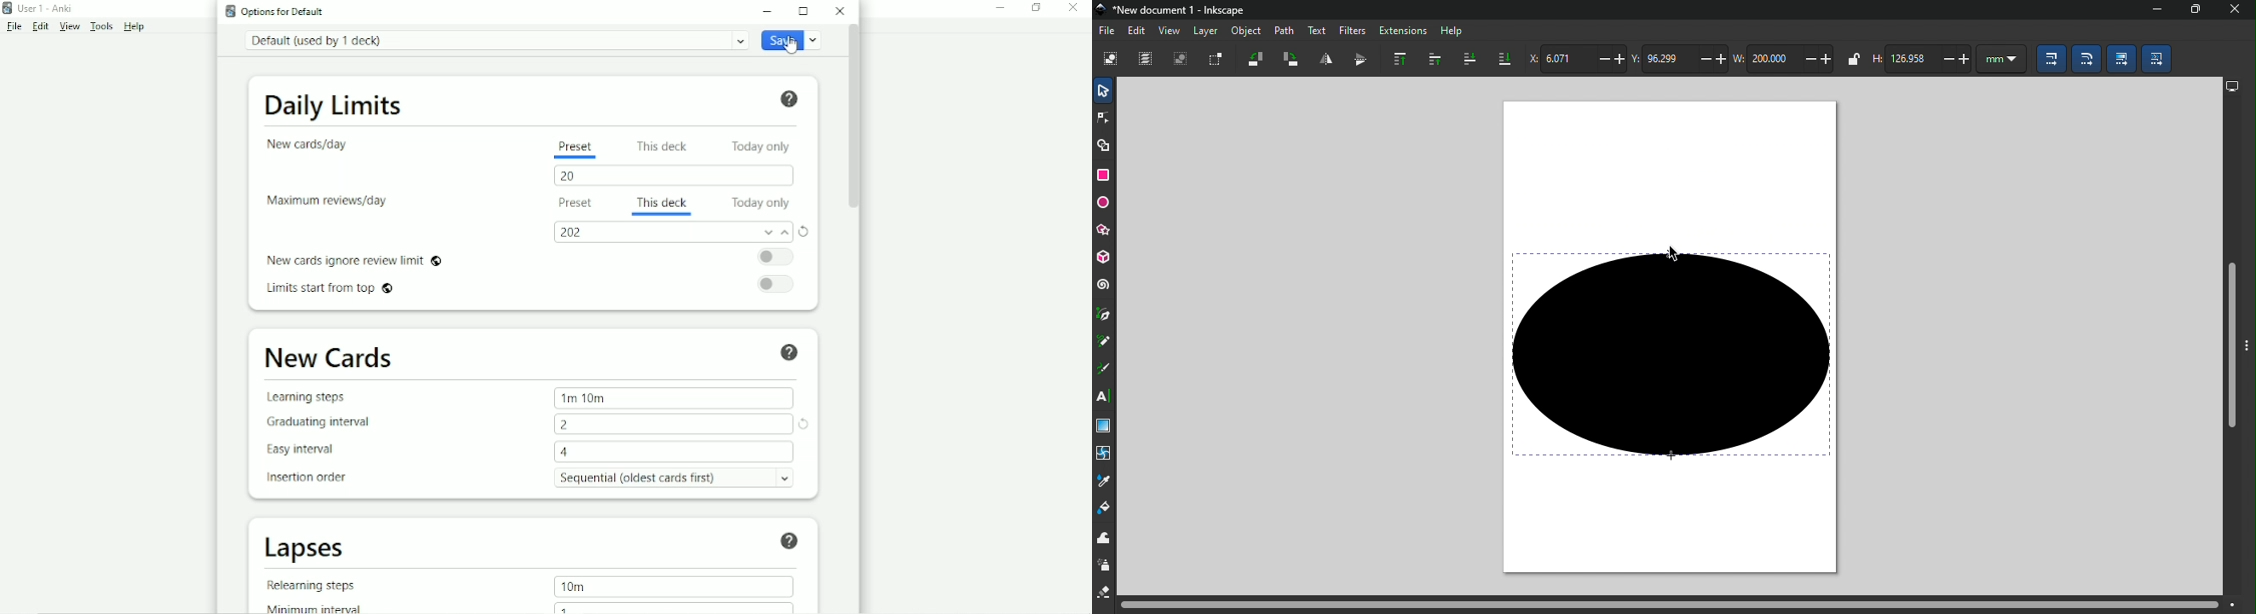  I want to click on Horizontal scroll bar, so click(1680, 605).